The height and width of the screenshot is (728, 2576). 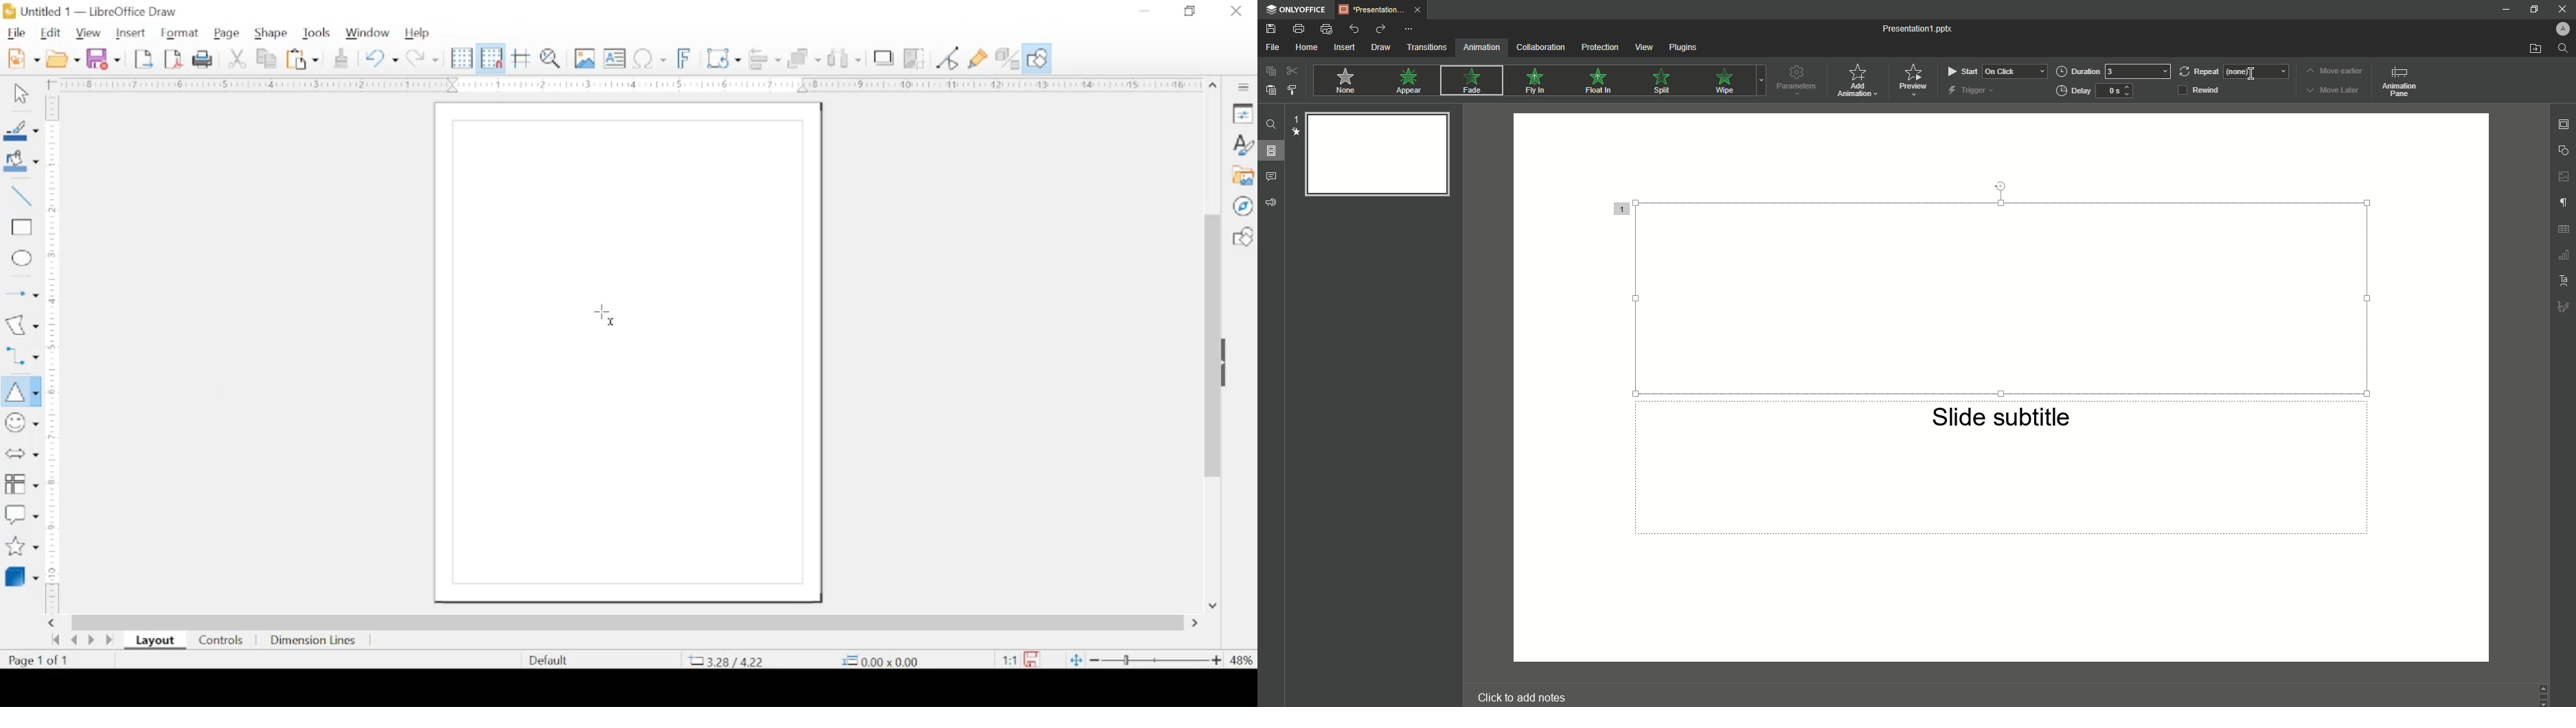 I want to click on copy, so click(x=268, y=60).